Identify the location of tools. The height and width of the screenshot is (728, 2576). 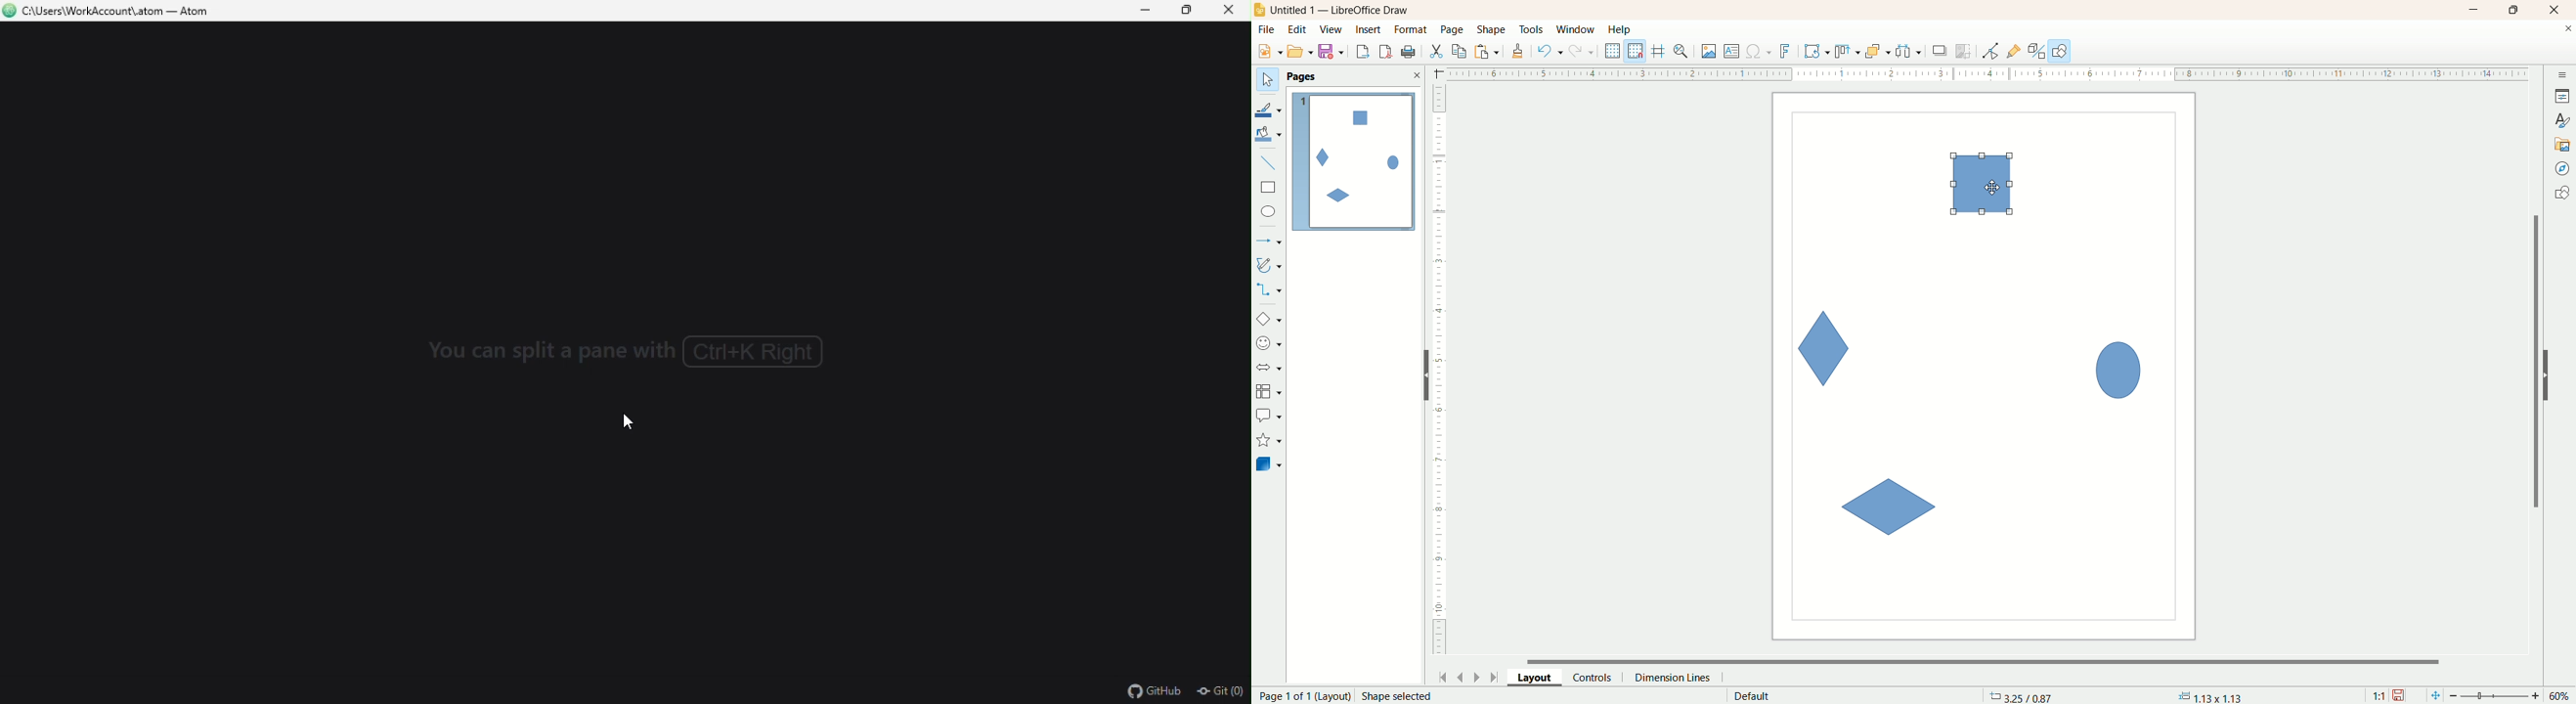
(1532, 30).